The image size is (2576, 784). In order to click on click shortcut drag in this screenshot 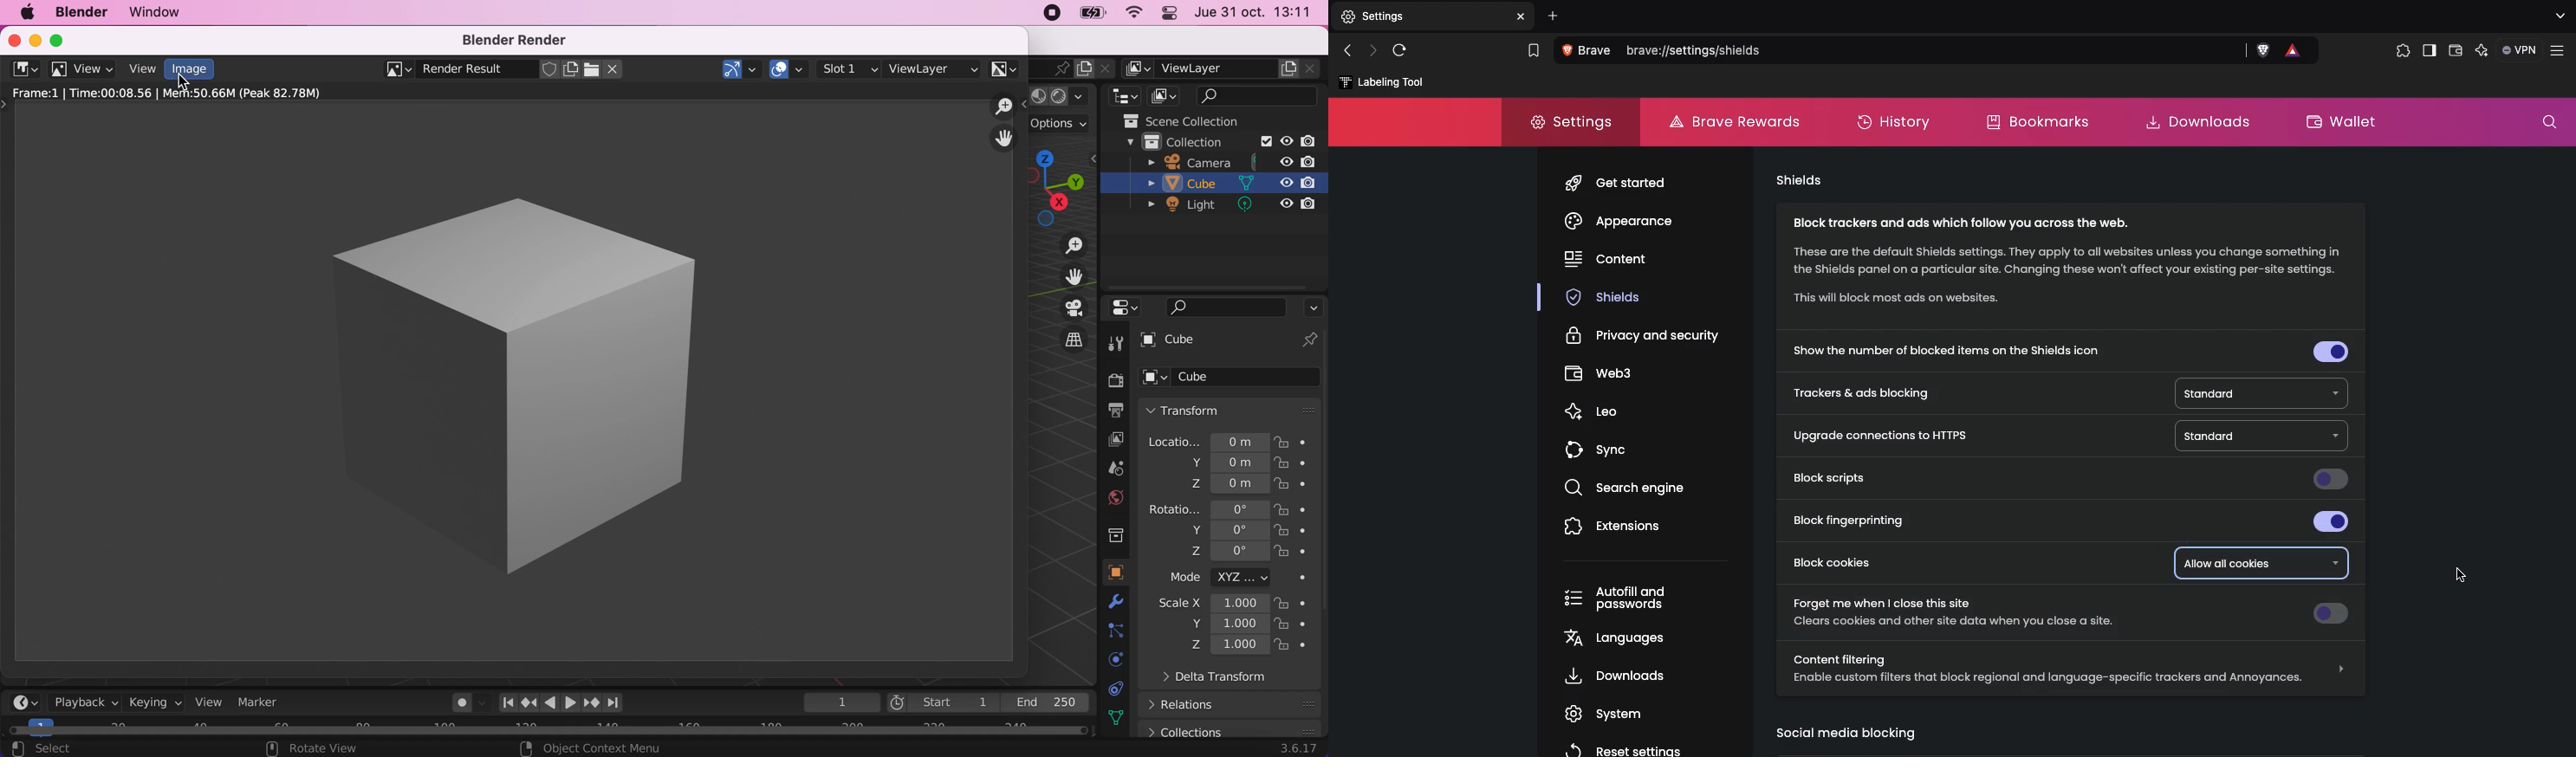, I will do `click(1064, 185)`.